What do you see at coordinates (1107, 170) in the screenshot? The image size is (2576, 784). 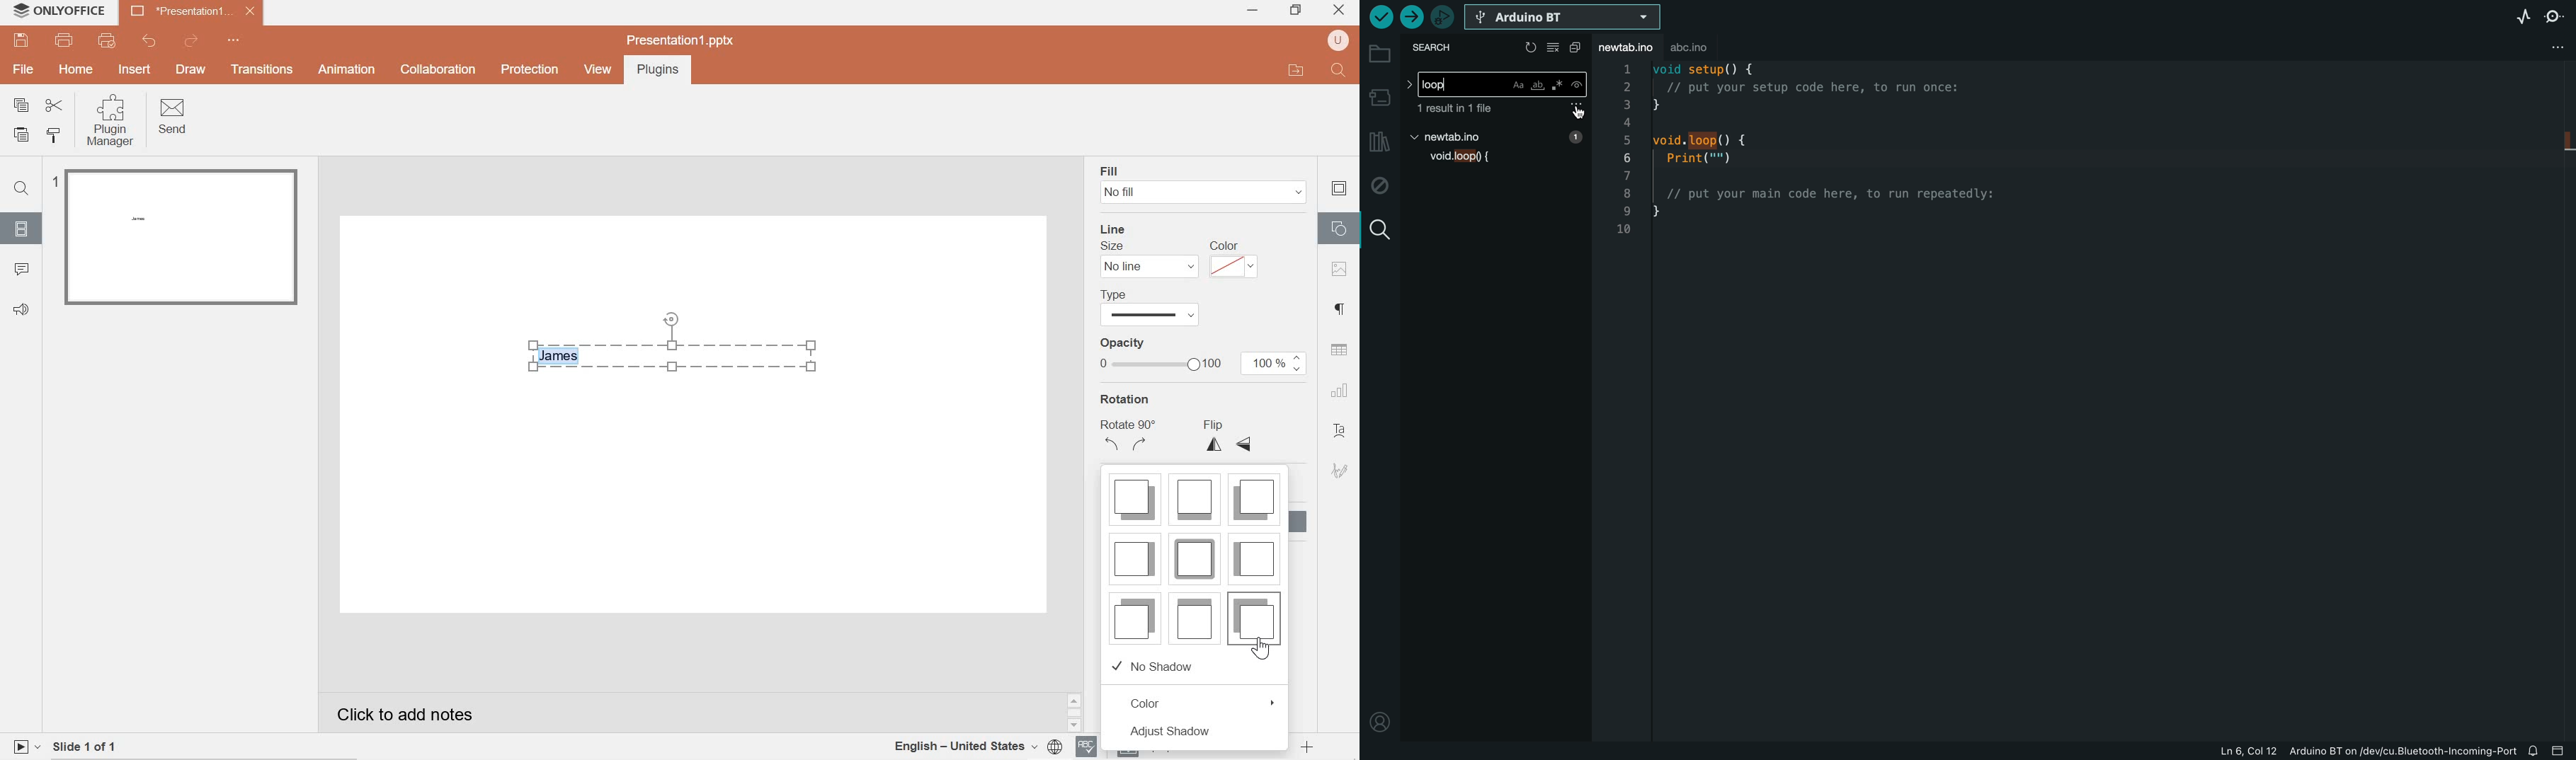 I see `fill` at bounding box center [1107, 170].